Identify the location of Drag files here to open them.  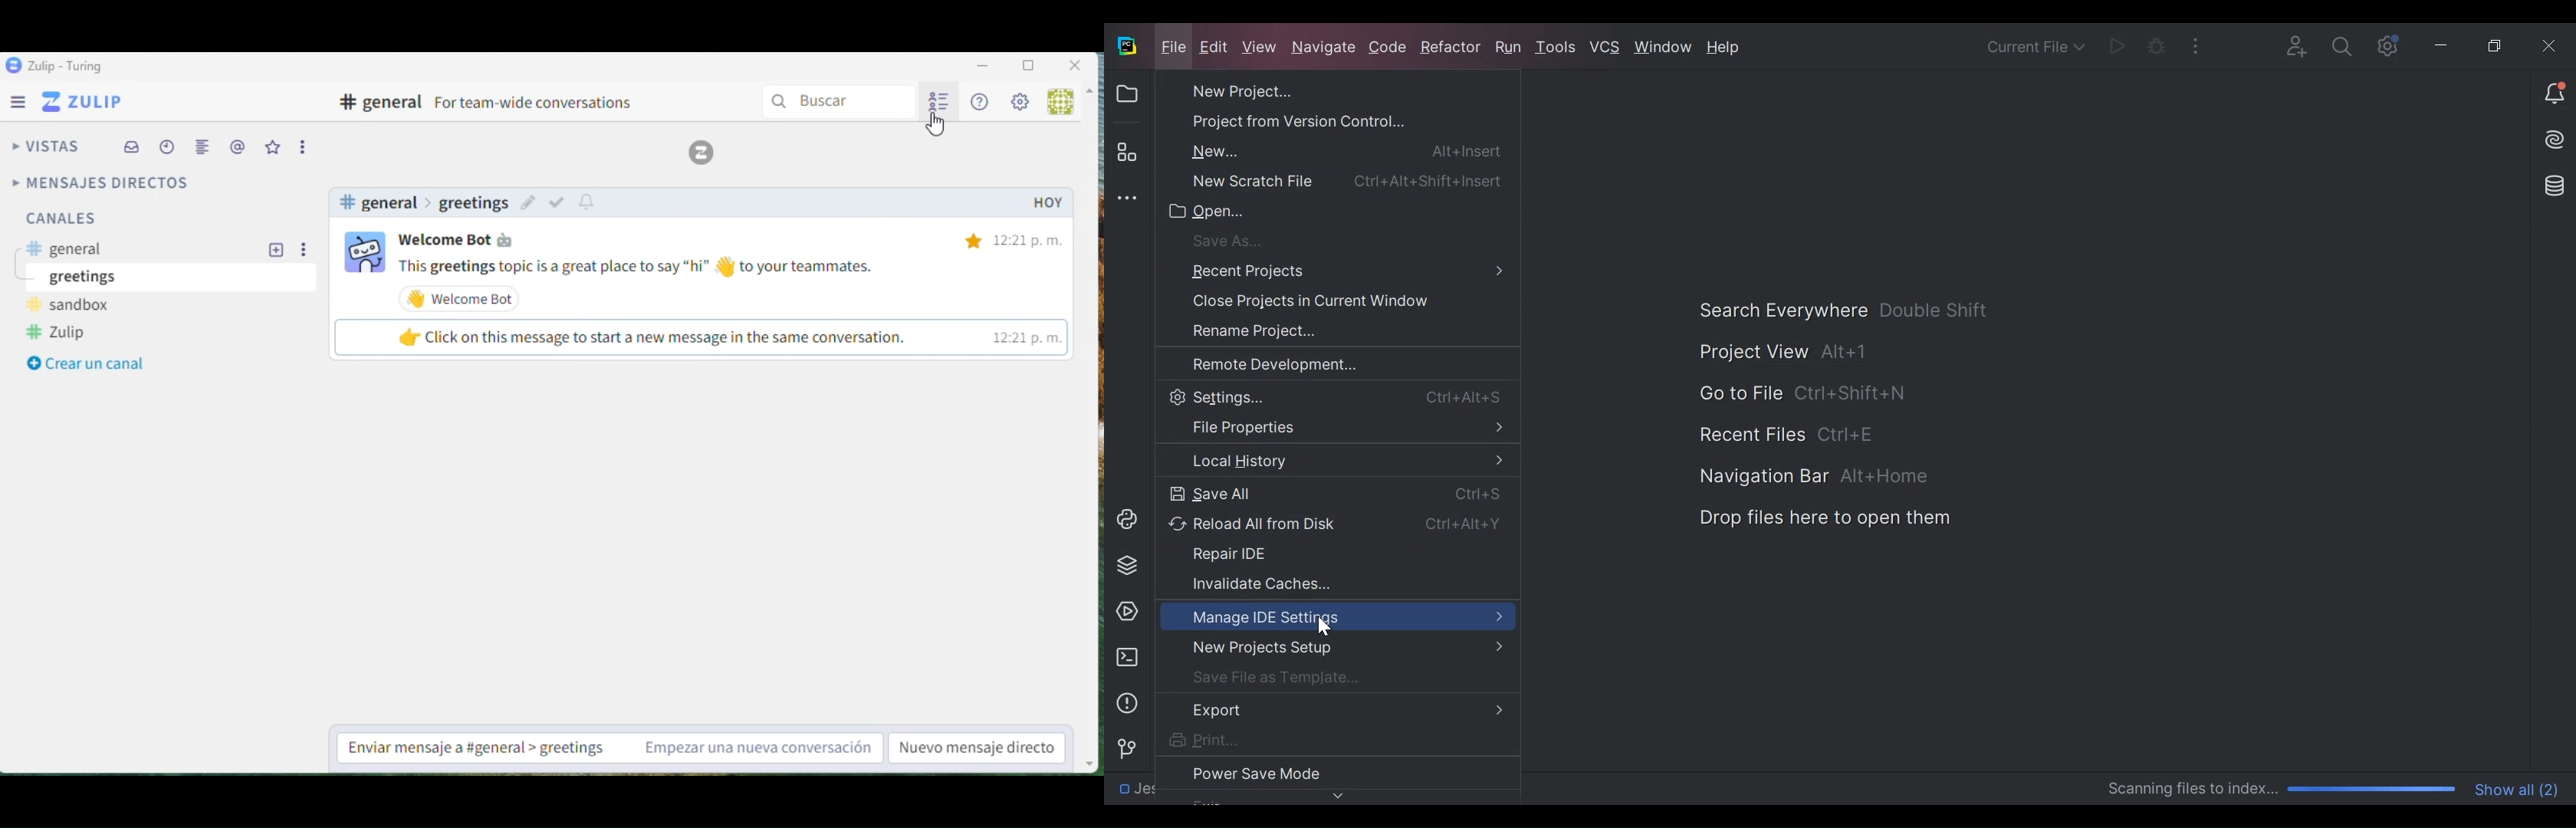
(1823, 518).